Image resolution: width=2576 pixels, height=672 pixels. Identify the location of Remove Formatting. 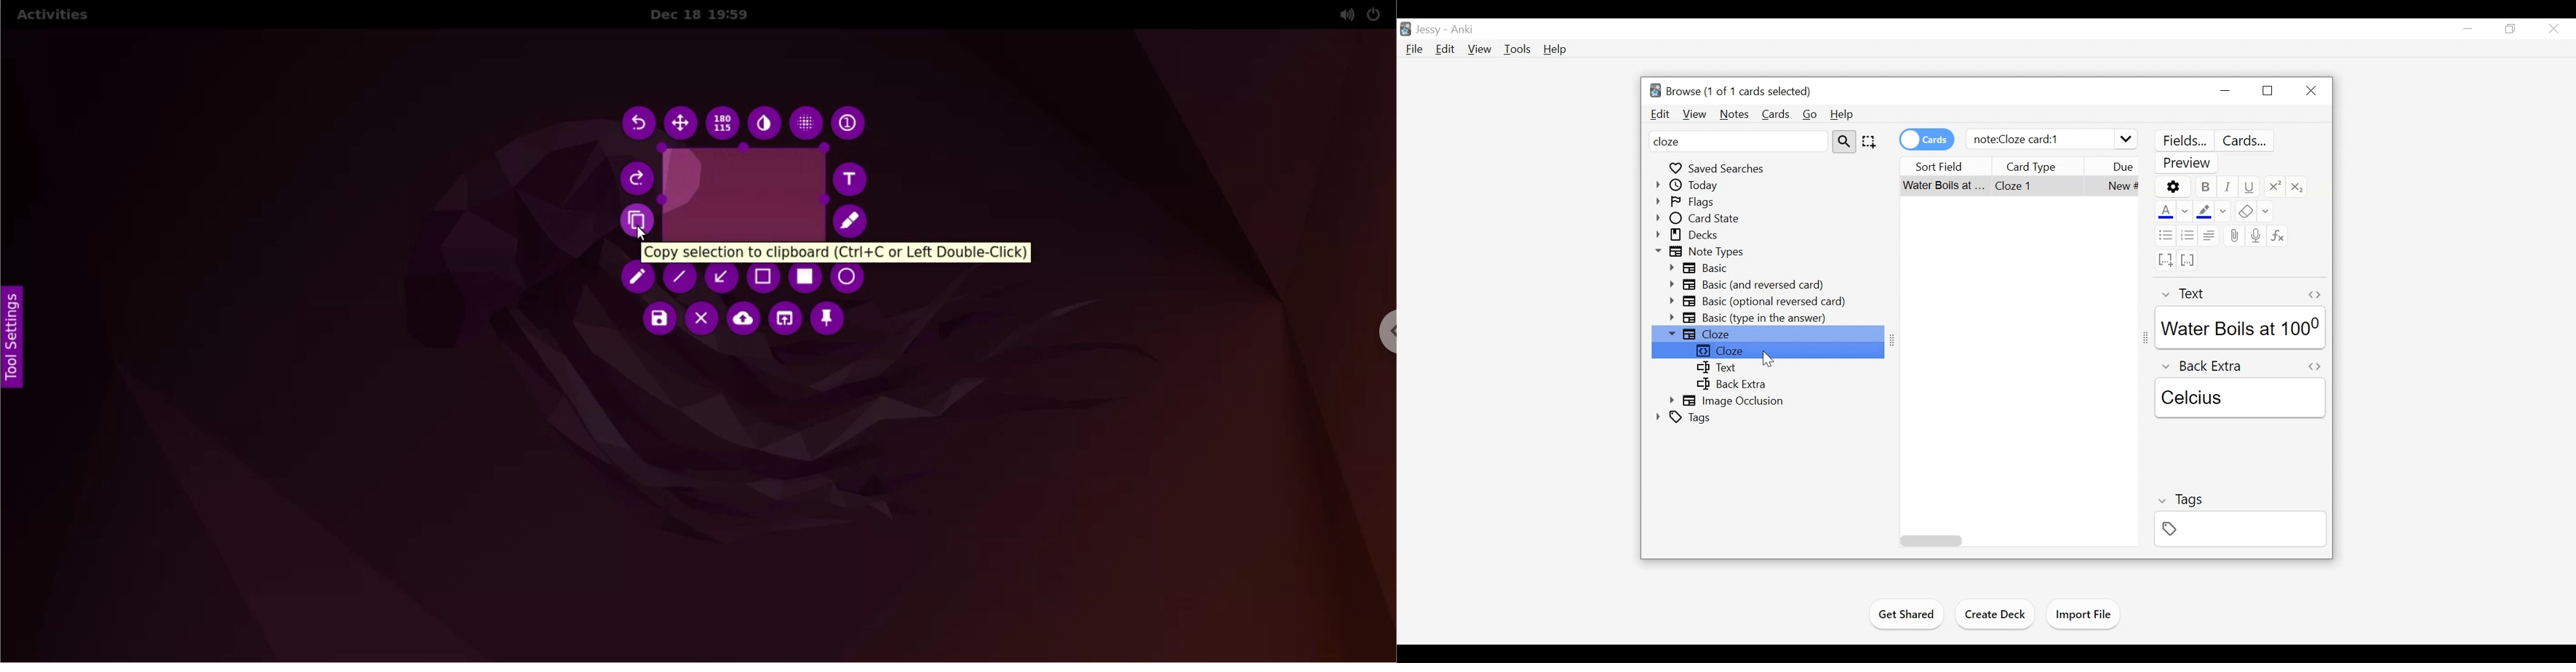
(2257, 211).